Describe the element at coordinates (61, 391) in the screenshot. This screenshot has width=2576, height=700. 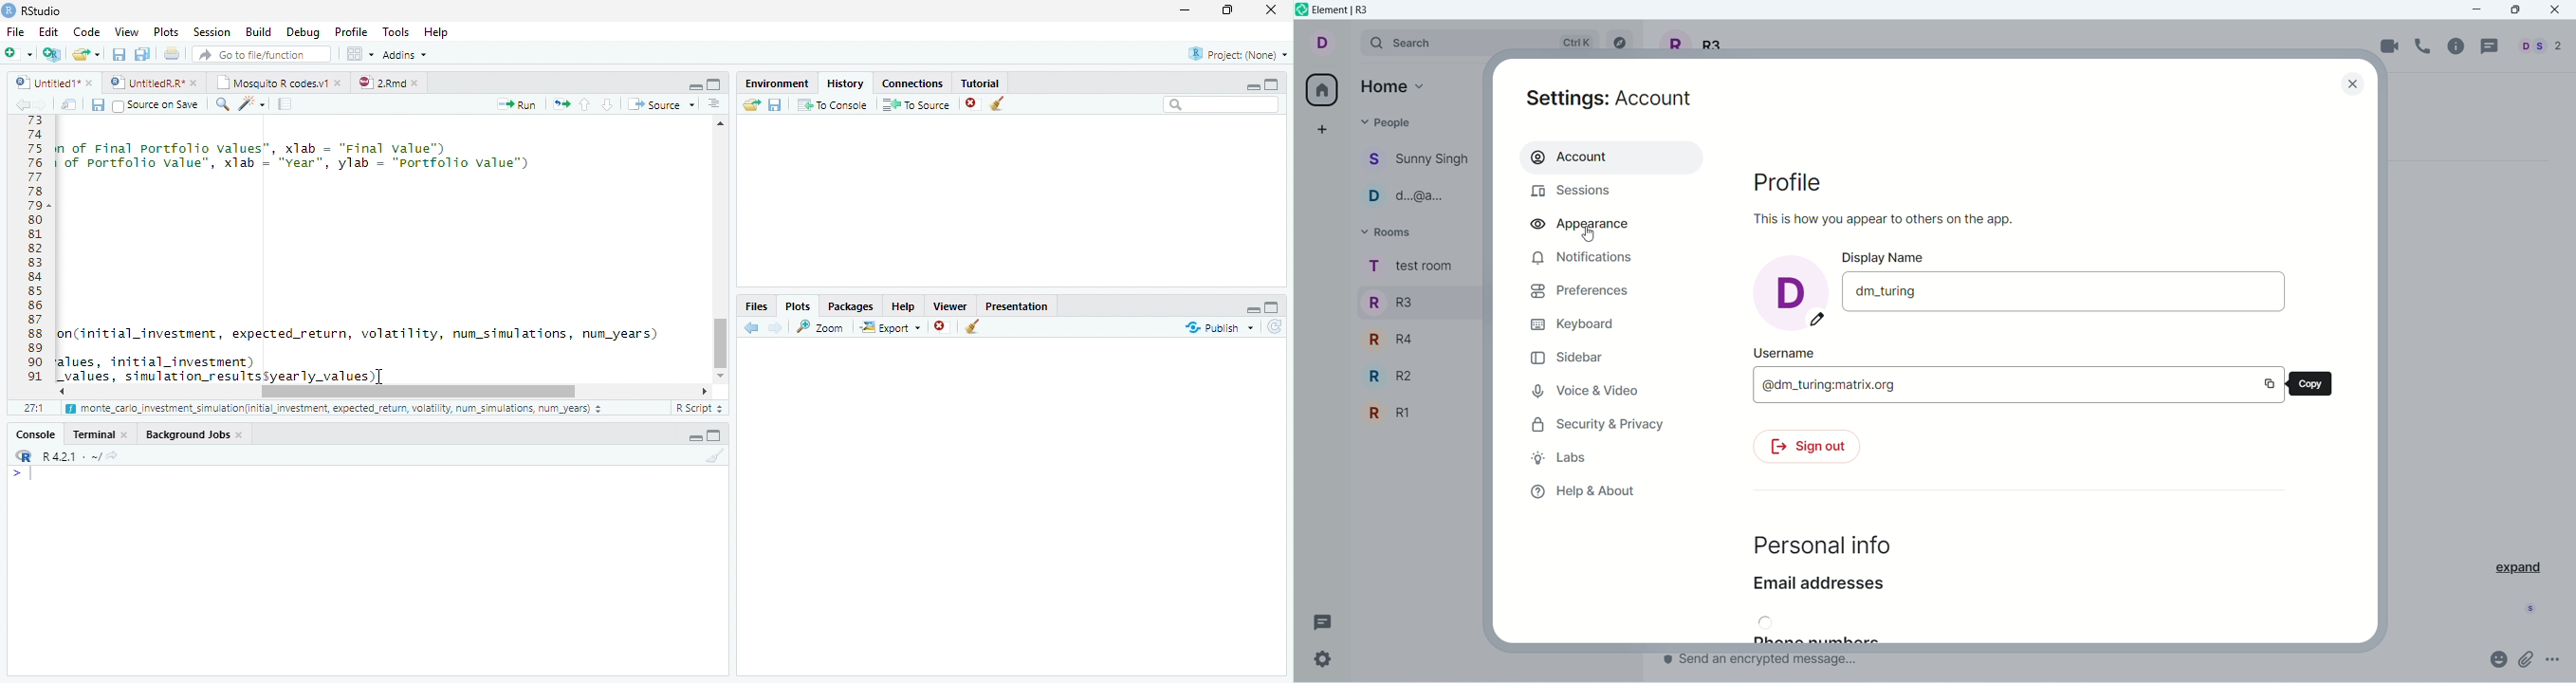
I see `Scroll Left` at that location.